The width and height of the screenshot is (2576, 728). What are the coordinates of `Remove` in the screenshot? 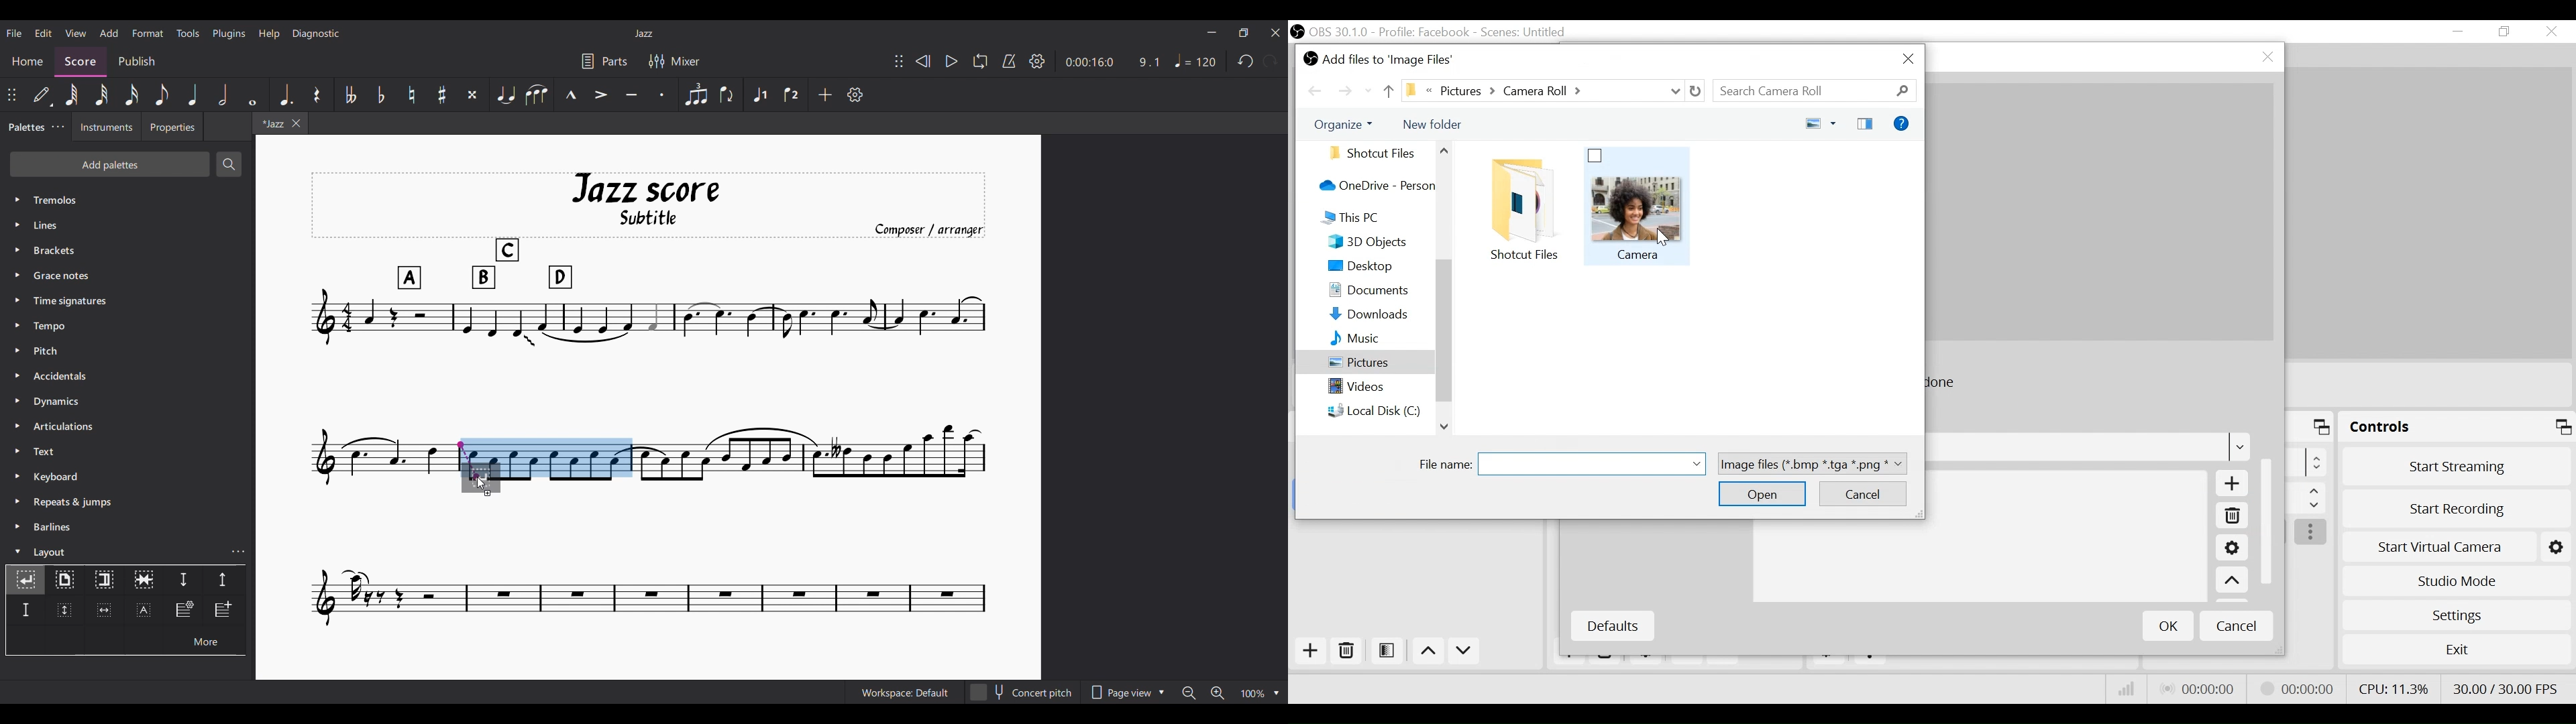 It's located at (2231, 518).